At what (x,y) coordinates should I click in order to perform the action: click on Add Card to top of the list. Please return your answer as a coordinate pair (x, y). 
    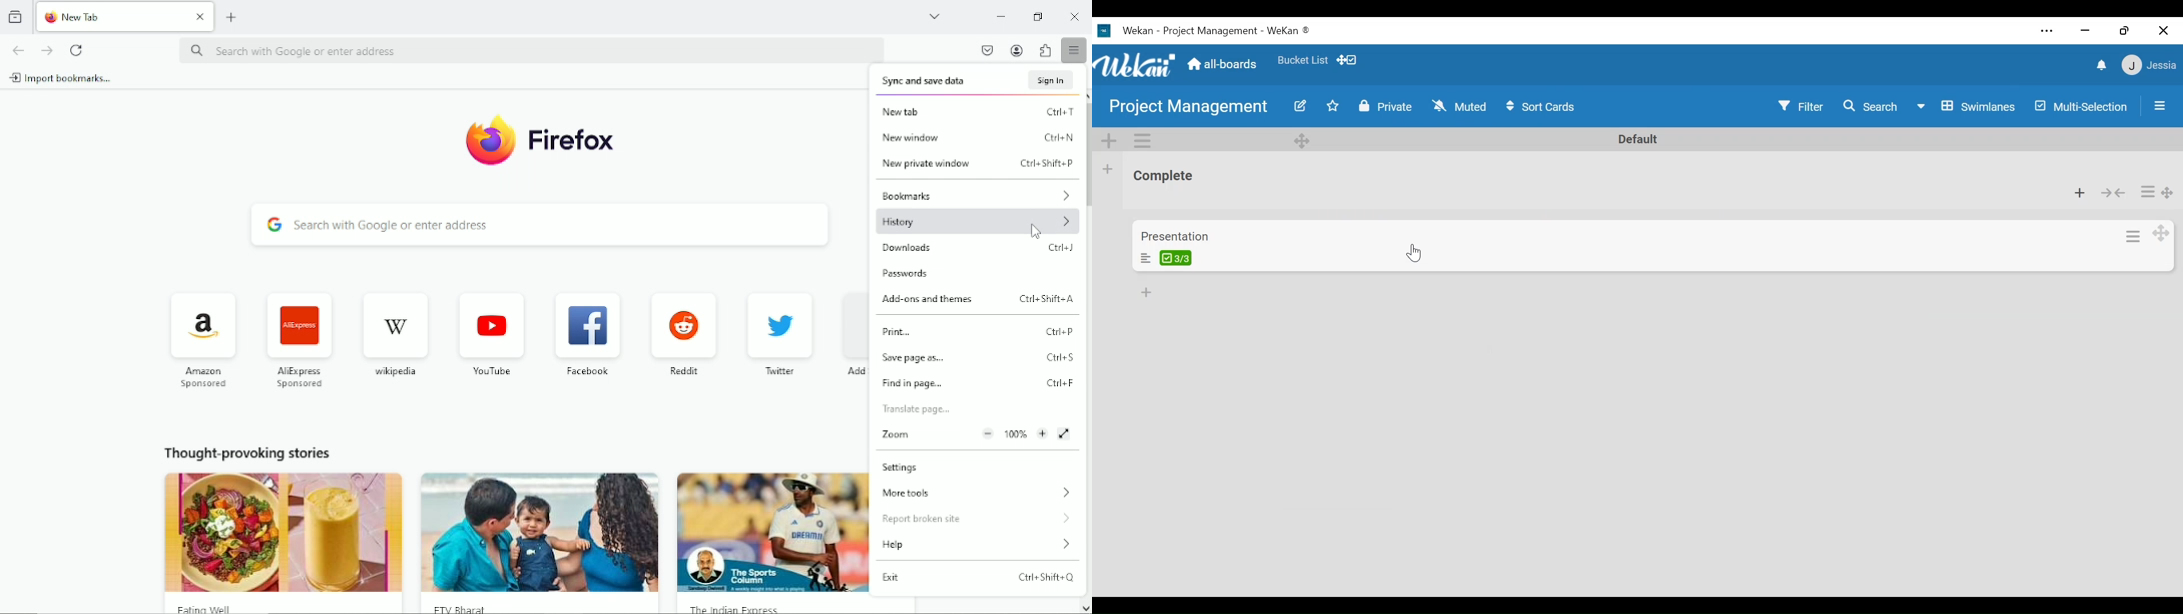
    Looking at the image, I should click on (2081, 194).